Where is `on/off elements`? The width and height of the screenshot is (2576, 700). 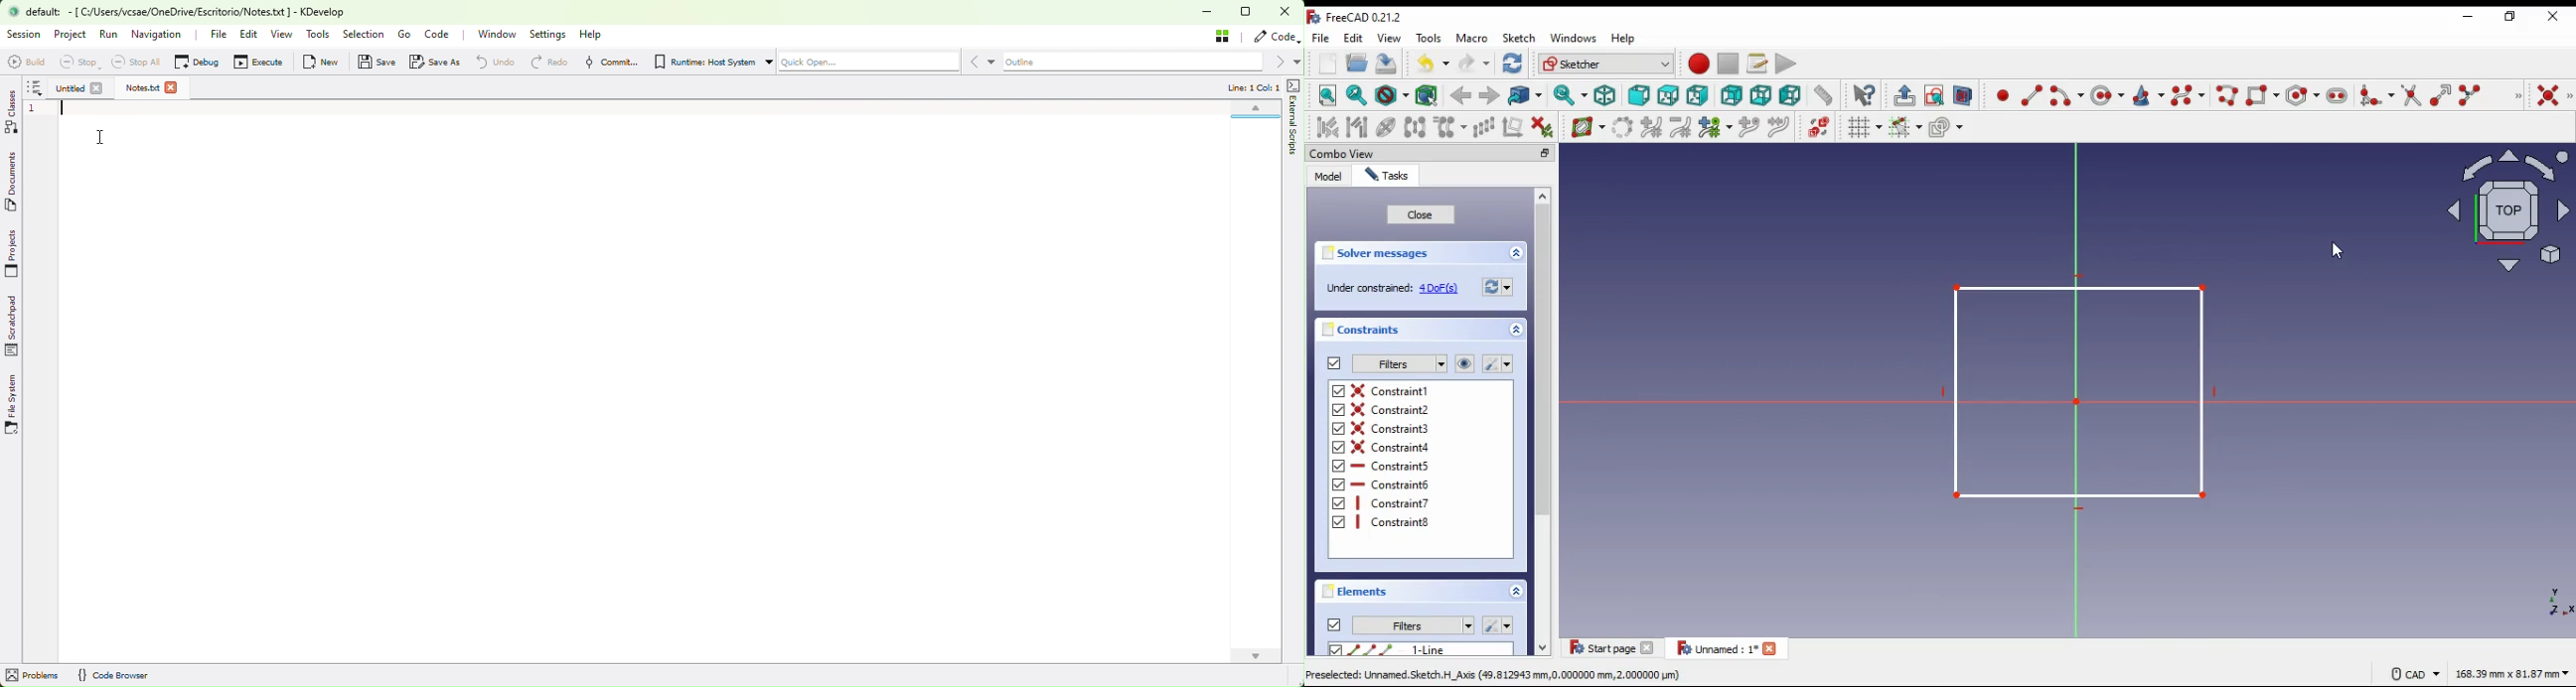
on/off elements is located at coordinates (1334, 624).